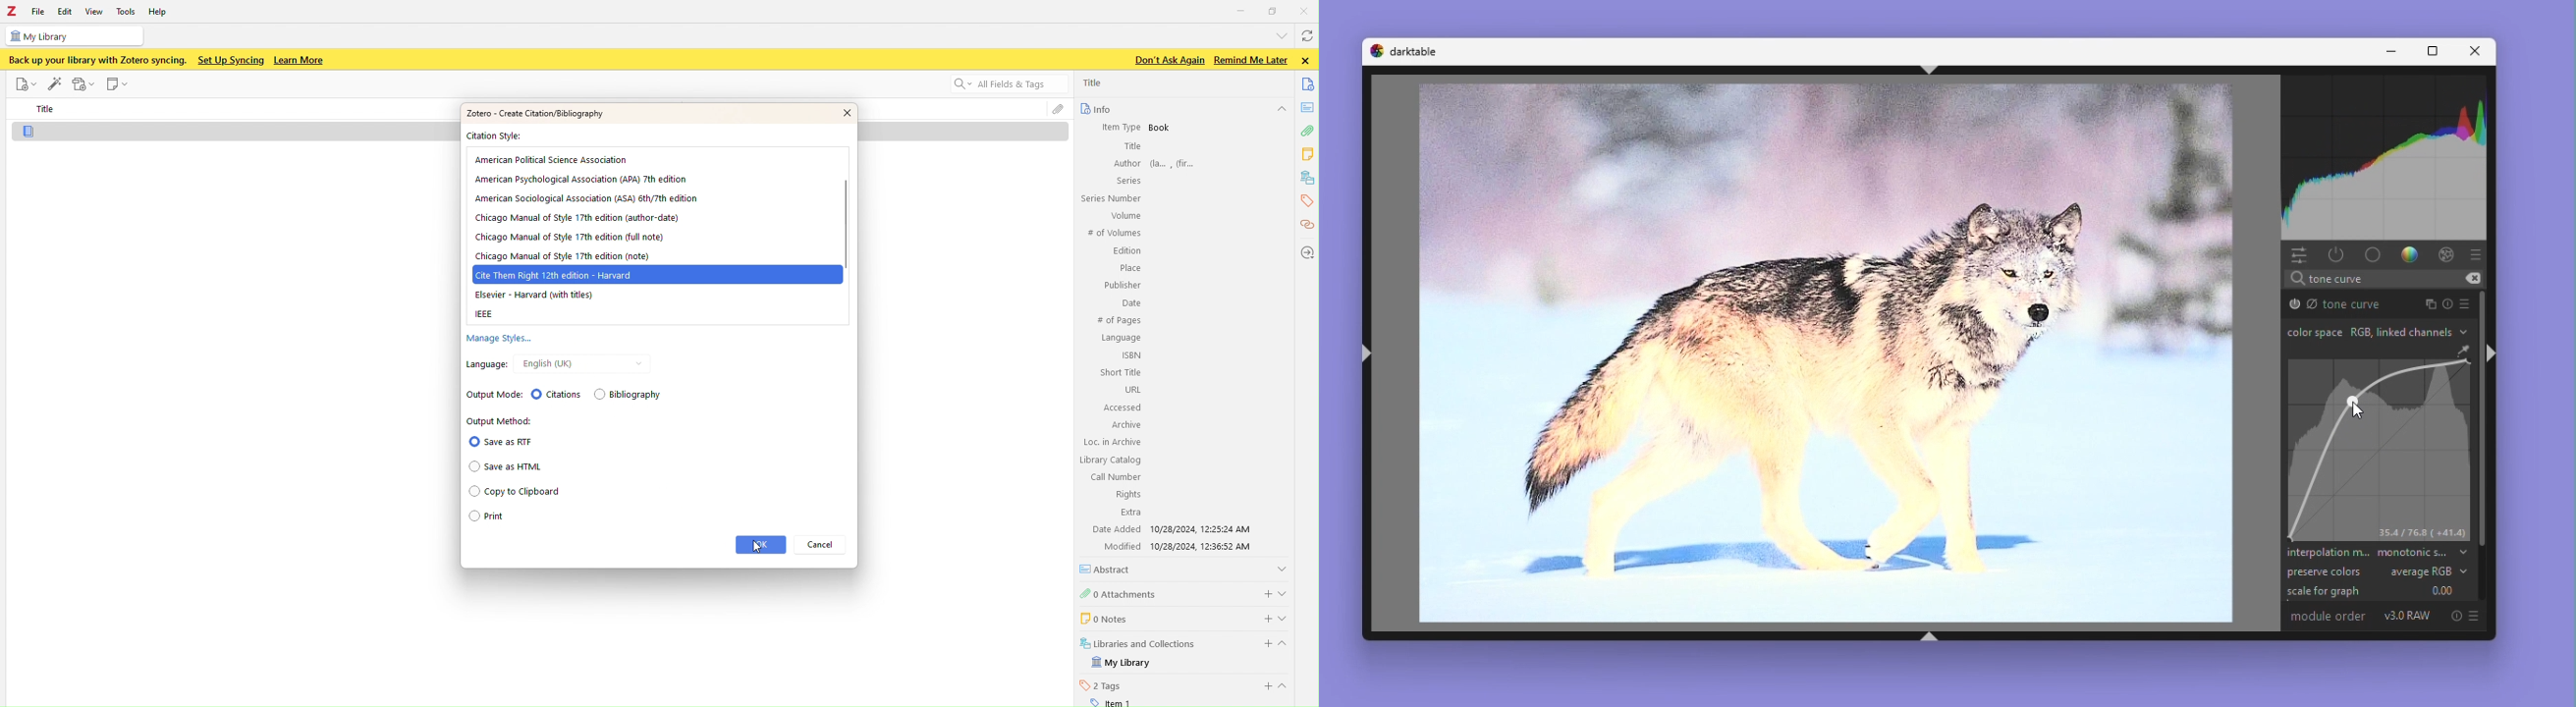 The image size is (2576, 728). What do you see at coordinates (2344, 303) in the screenshot?
I see `Tone curve` at bounding box center [2344, 303].